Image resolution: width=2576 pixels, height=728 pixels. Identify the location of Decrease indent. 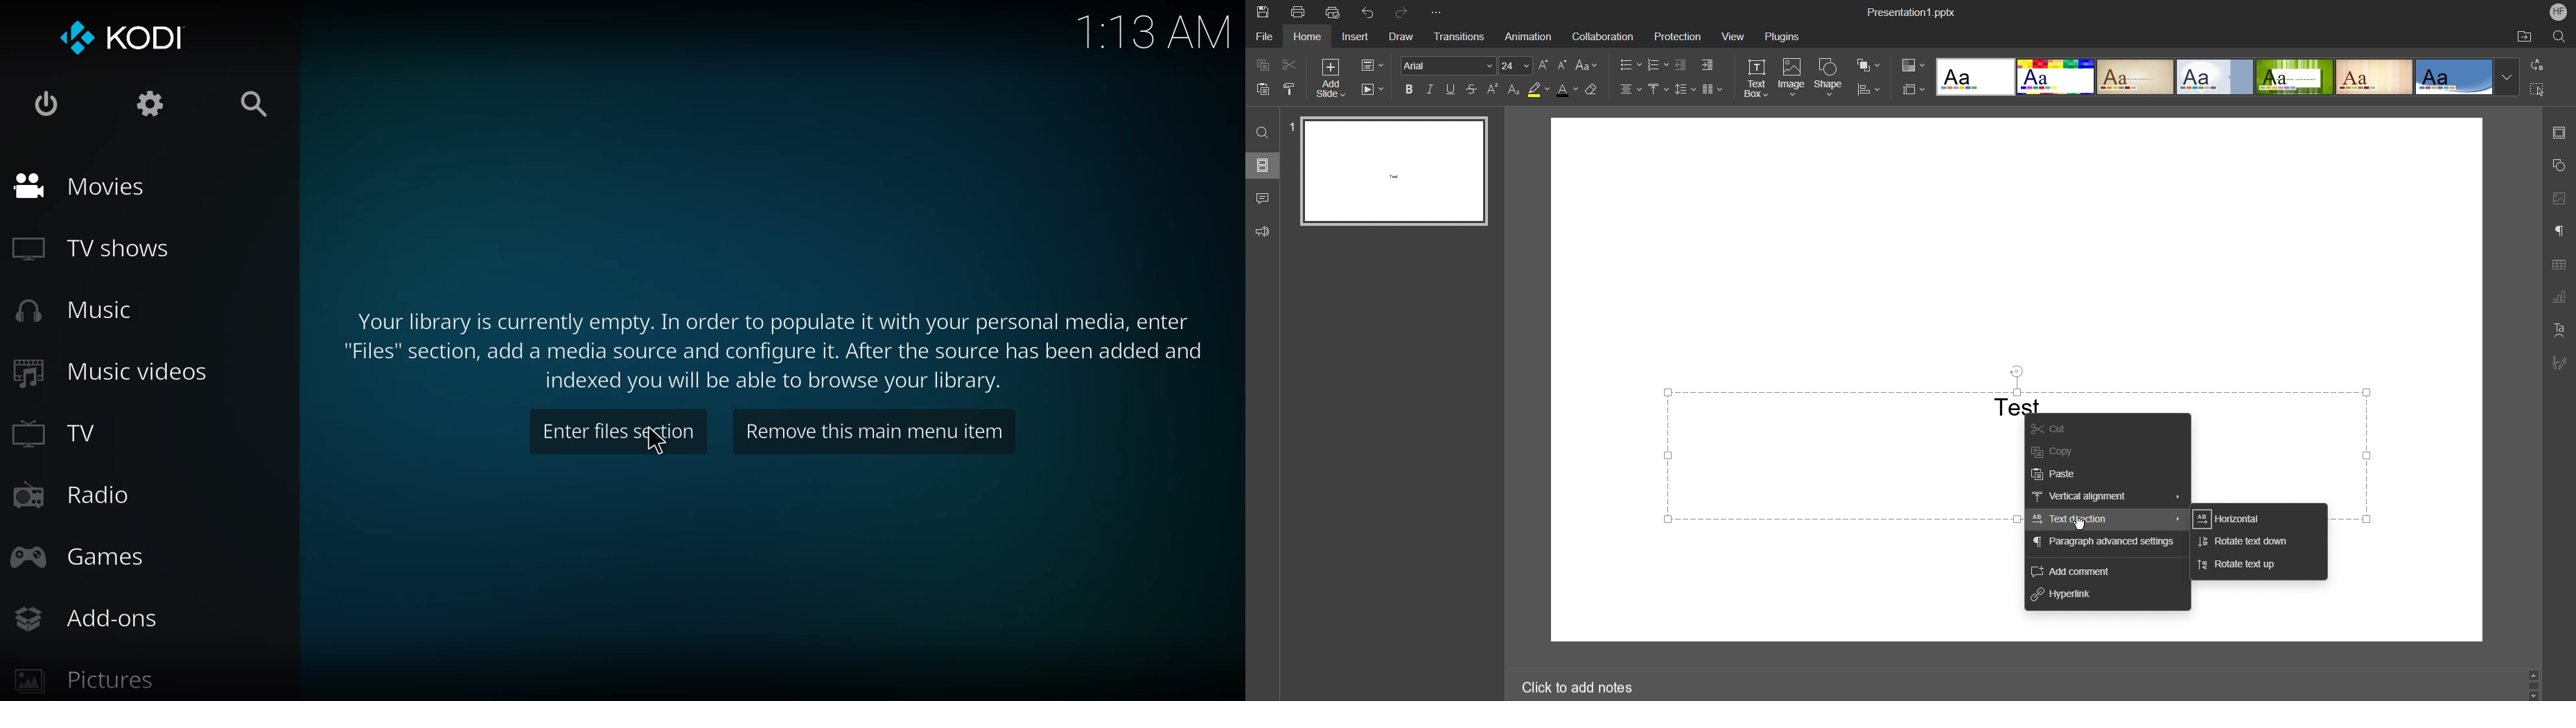
(1681, 65).